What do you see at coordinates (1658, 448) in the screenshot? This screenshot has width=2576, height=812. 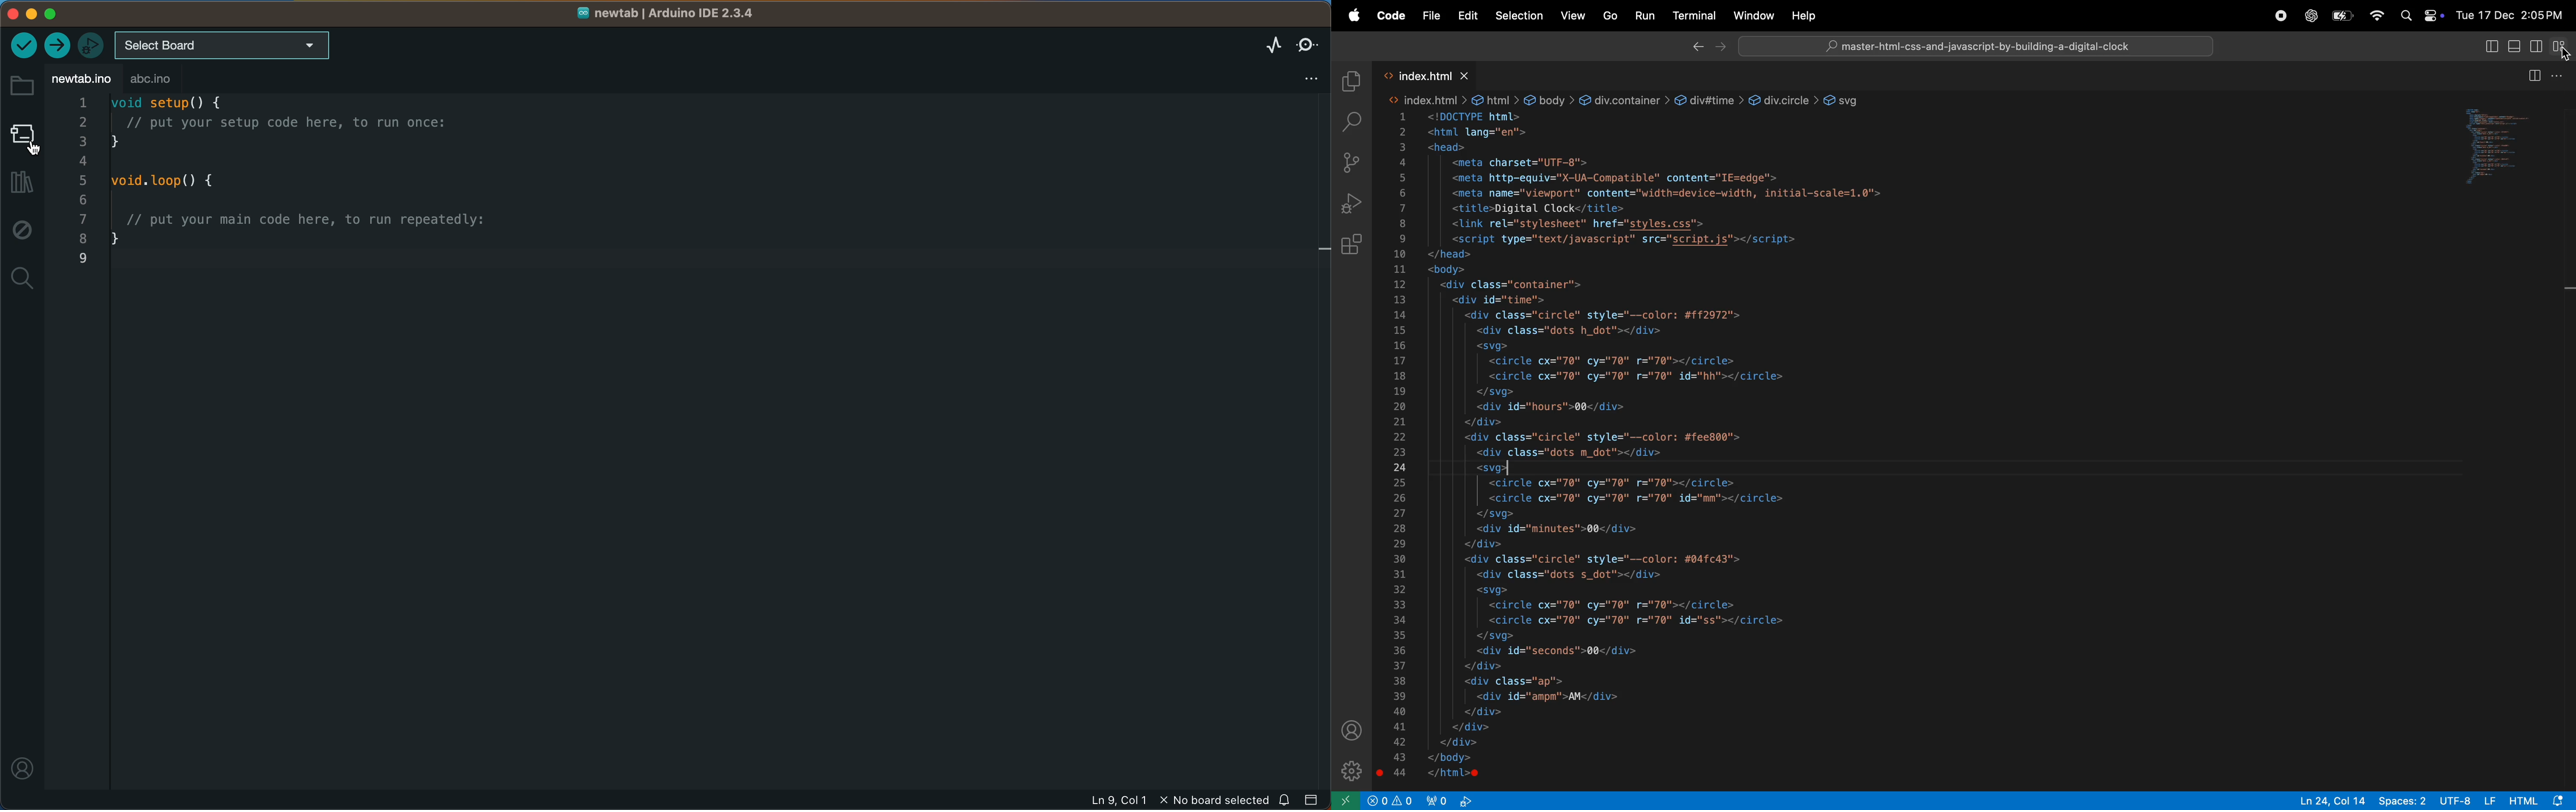 I see `<!DOCTYPE html><html lang="en"><head><meta charset="UTF-8"><meta http-equiv="X-UA-Compatible" content="IE=edge'><meta name="viewport" content="width=device-width, initial-scale=1.0"><title>Digital Clock</title><link rel="stylesheet" href="styles.css"><script type="text/javascript" src="script.js"></script></head><body><div class="container"><div id="time"><div class="circle" style="--color: #ff2972"><div class="dots h_dot"></div><svg><circle cx="70" cy="70" r="70"></circle><circle cx="70" cy="70" r="70" id="hh"></circle></svg><div id="hours">00</div></div><div class="circle" style="--color: #fee800"><div class="dots m_dot"></div><svg3]<circle cx="70" cy="70" r="70"></circle><circle cx="70" cy="70" r="70" id="mm"></circle></svg><div id="minutes">00</div></div><div class="circle" style="--color: #04fc43"><div class="dots s_dot"></div><svg><circle cx="70" cy="70" r="70"></circle><circle cx="70" cy="70" r="70" id="ss"></circle></svg><div id="seconds">00</div></div><div class="ap"><div id="ampm">AM</div></div></div></div></body></html>` at bounding box center [1658, 448].